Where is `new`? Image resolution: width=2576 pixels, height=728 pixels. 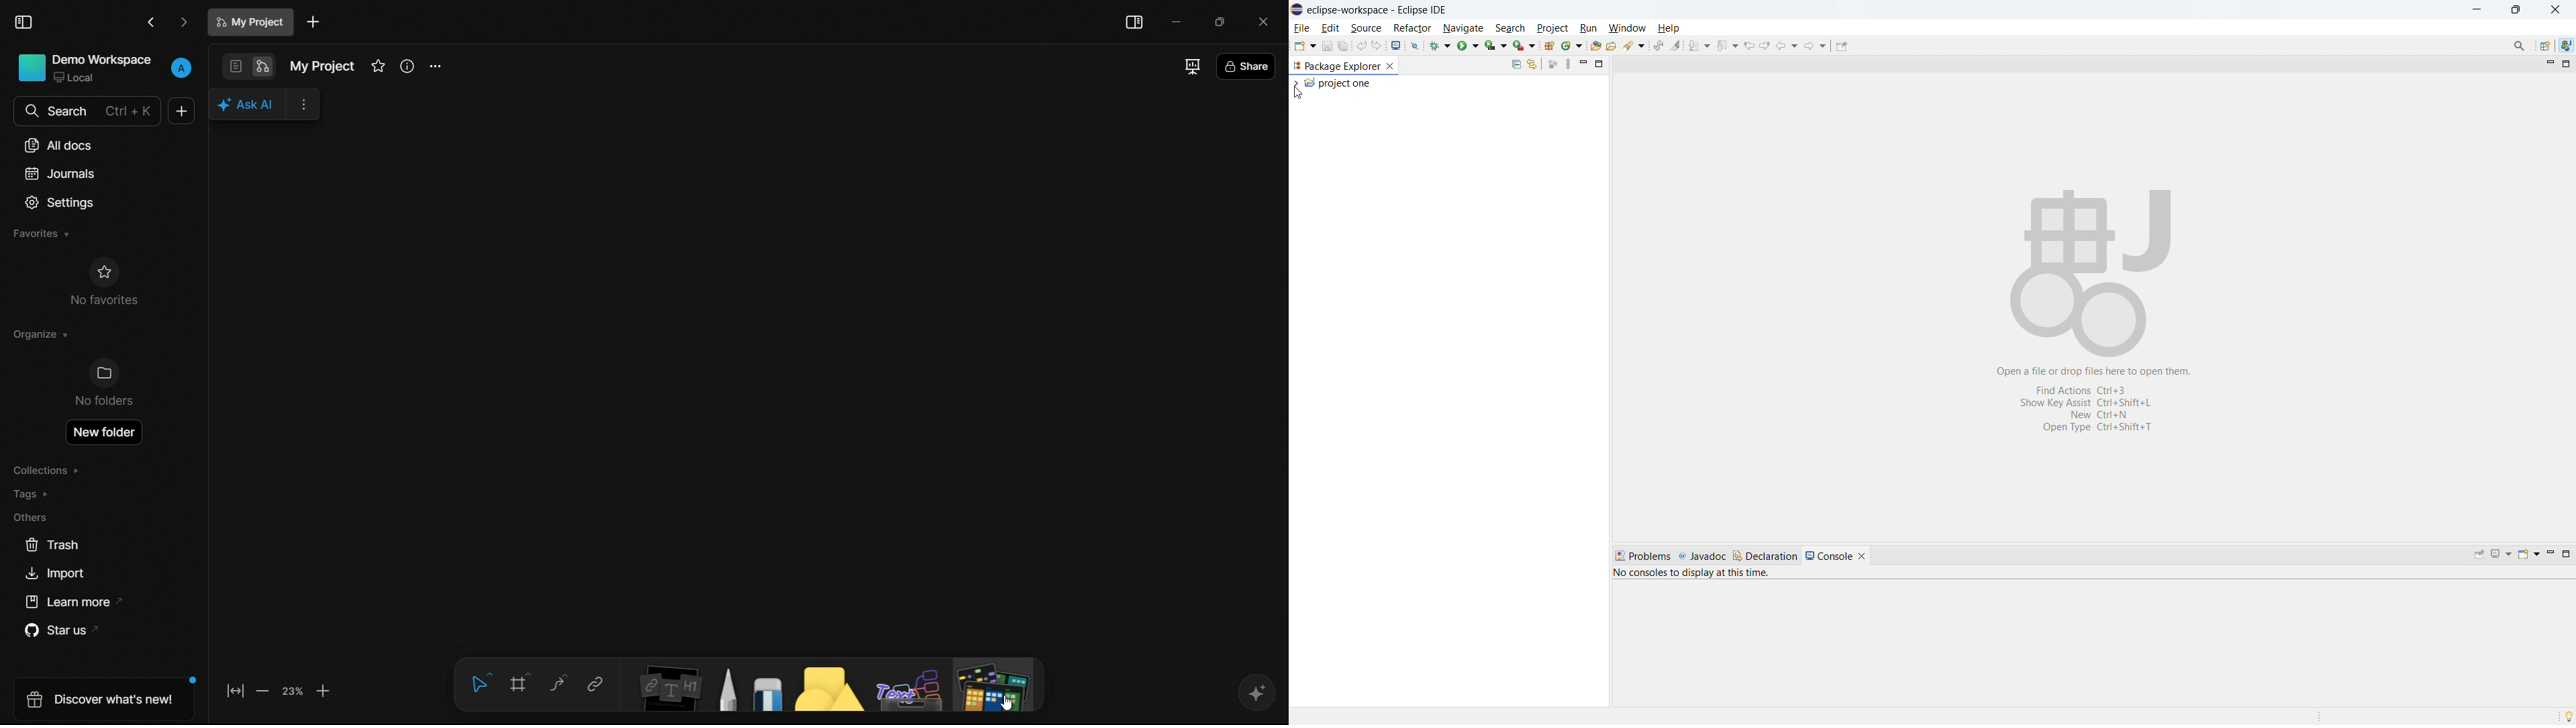
new is located at coordinates (1304, 46).